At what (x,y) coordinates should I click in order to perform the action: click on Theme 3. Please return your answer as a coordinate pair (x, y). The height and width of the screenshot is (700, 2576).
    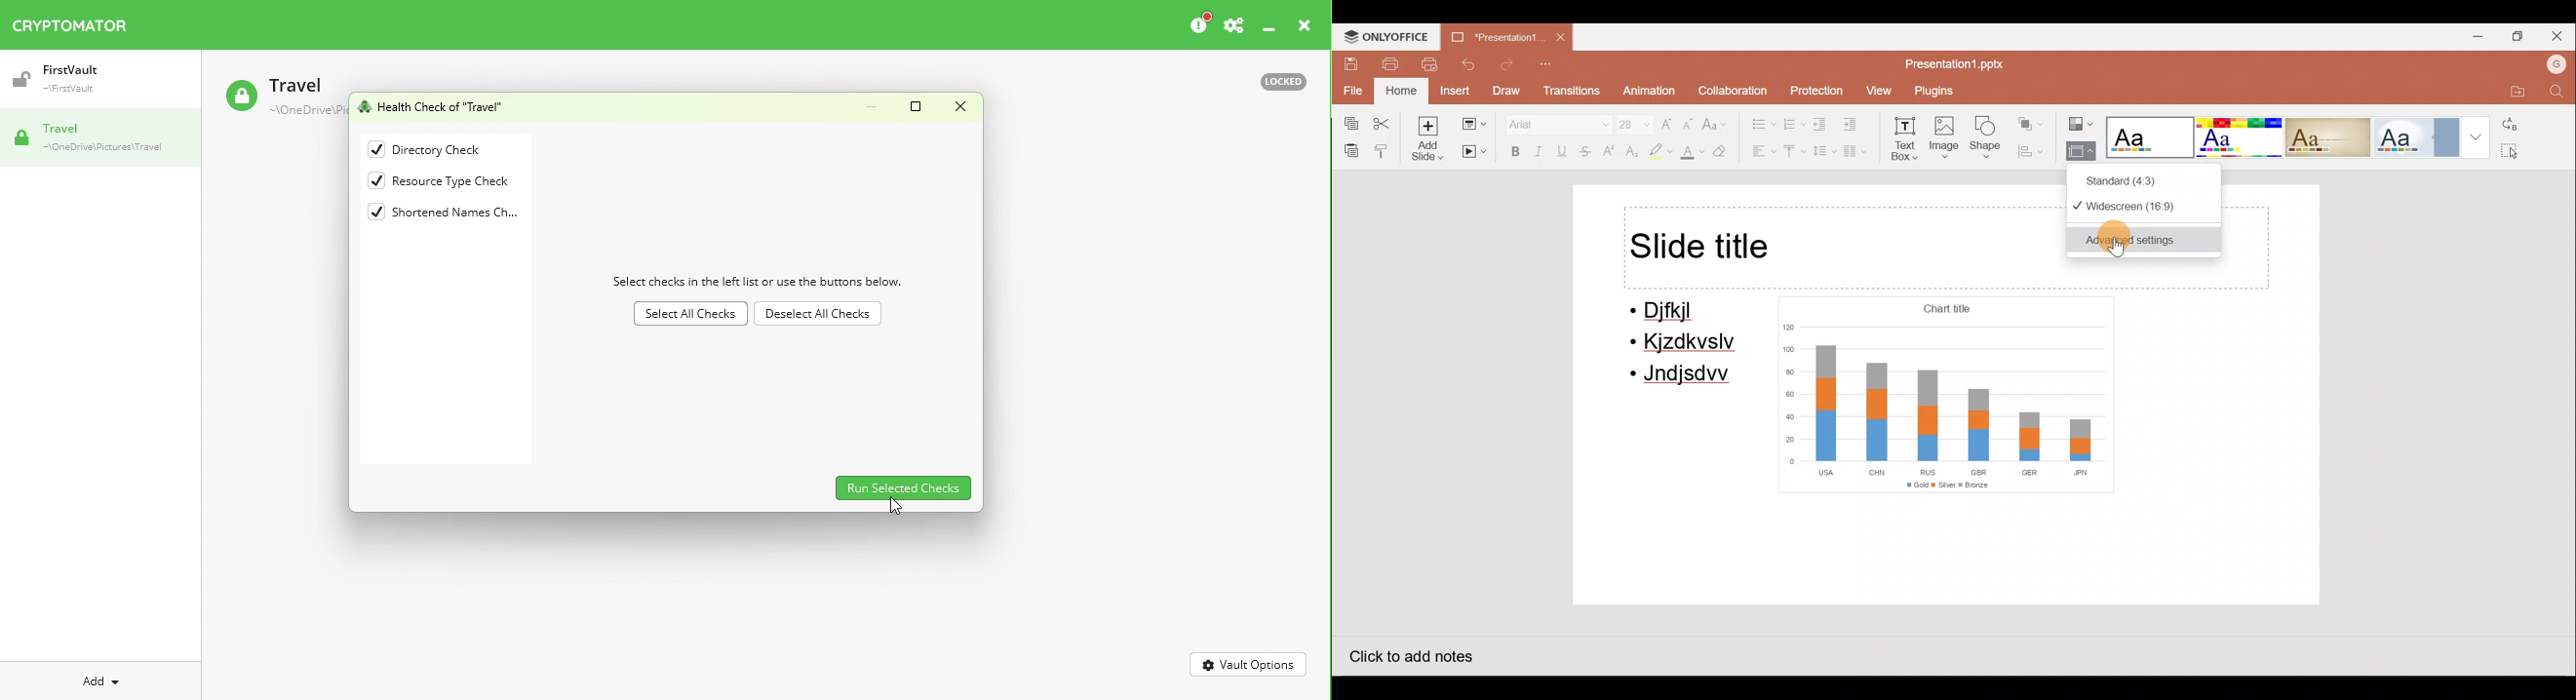
    Looking at the image, I should click on (2337, 137).